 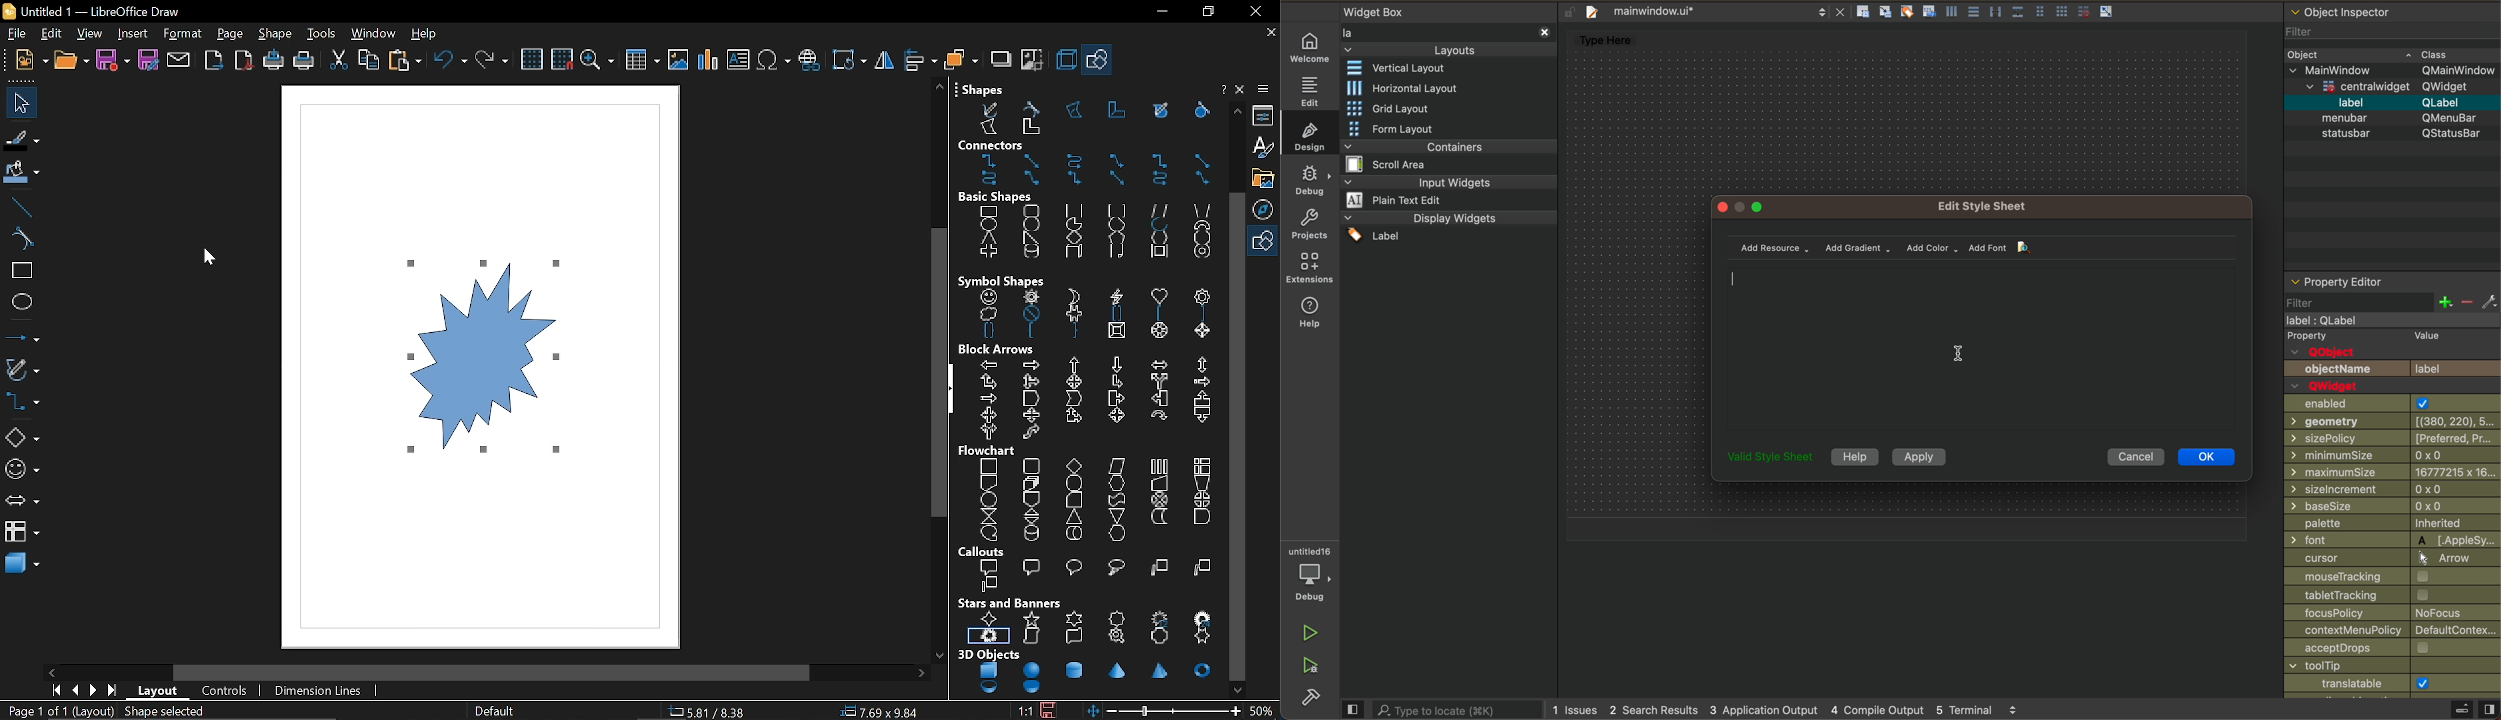 I want to click on 3d shapes, so click(x=22, y=566).